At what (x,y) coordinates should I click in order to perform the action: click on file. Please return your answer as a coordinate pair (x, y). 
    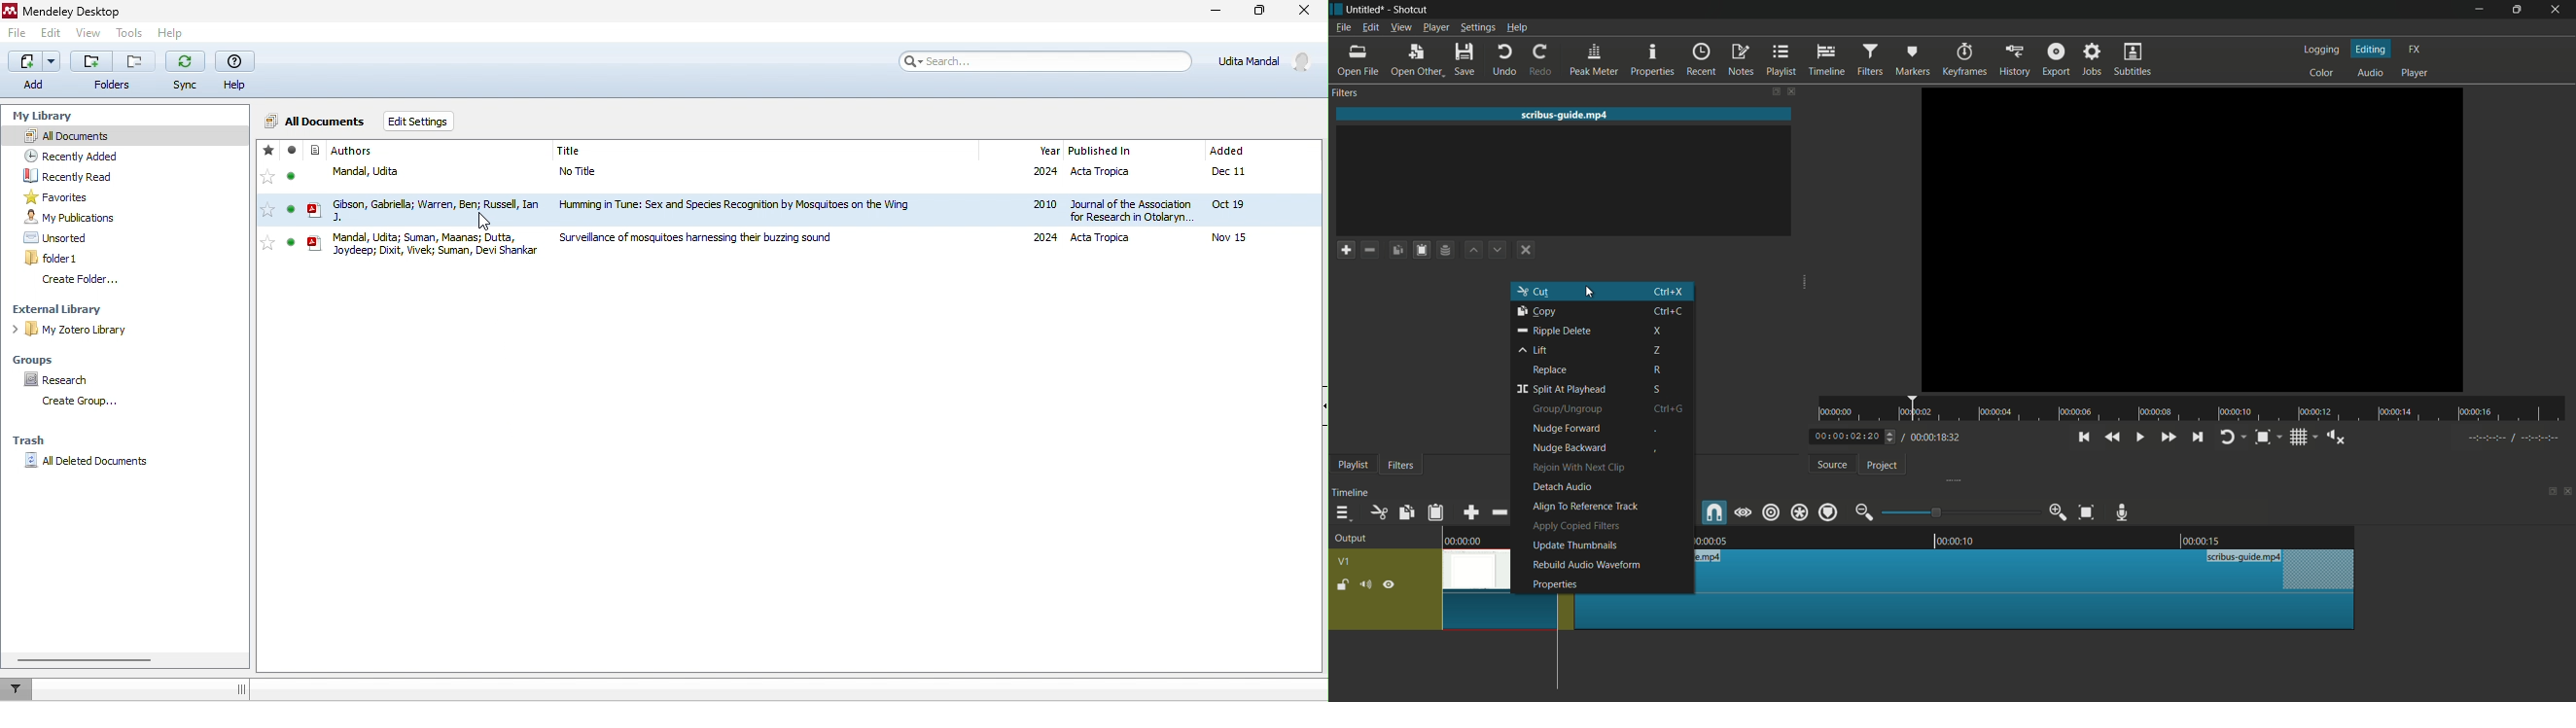
    Looking at the image, I should click on (824, 178).